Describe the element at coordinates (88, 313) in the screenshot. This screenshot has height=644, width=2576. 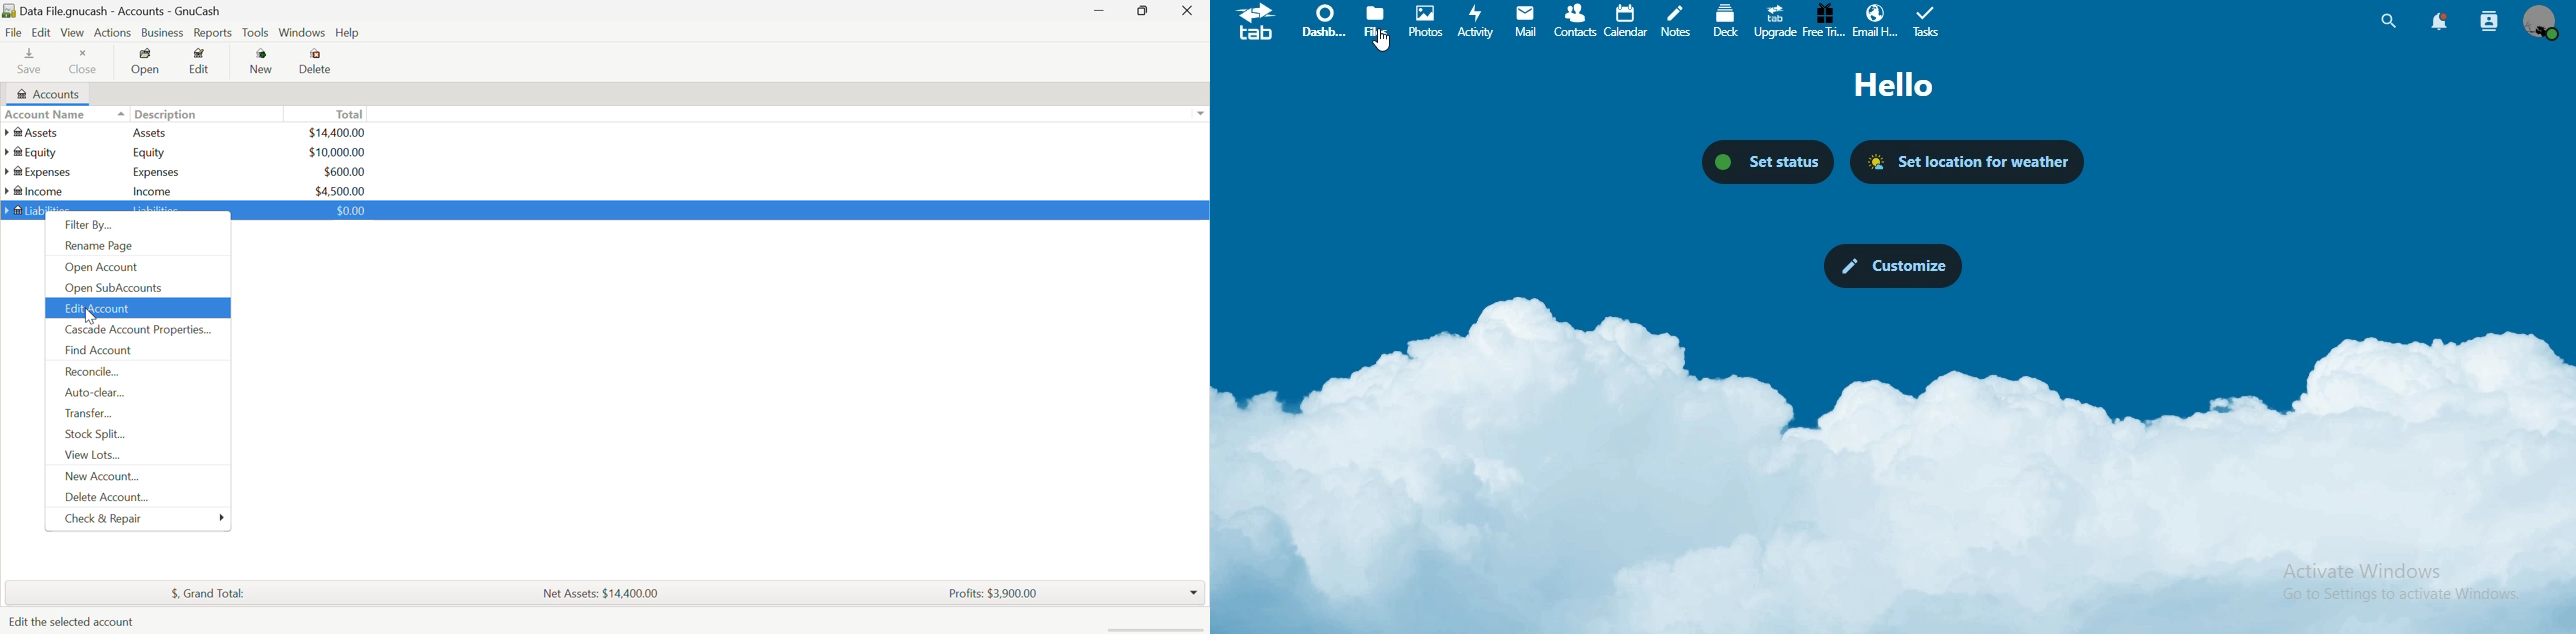
I see `Cursor on Edit Account` at that location.